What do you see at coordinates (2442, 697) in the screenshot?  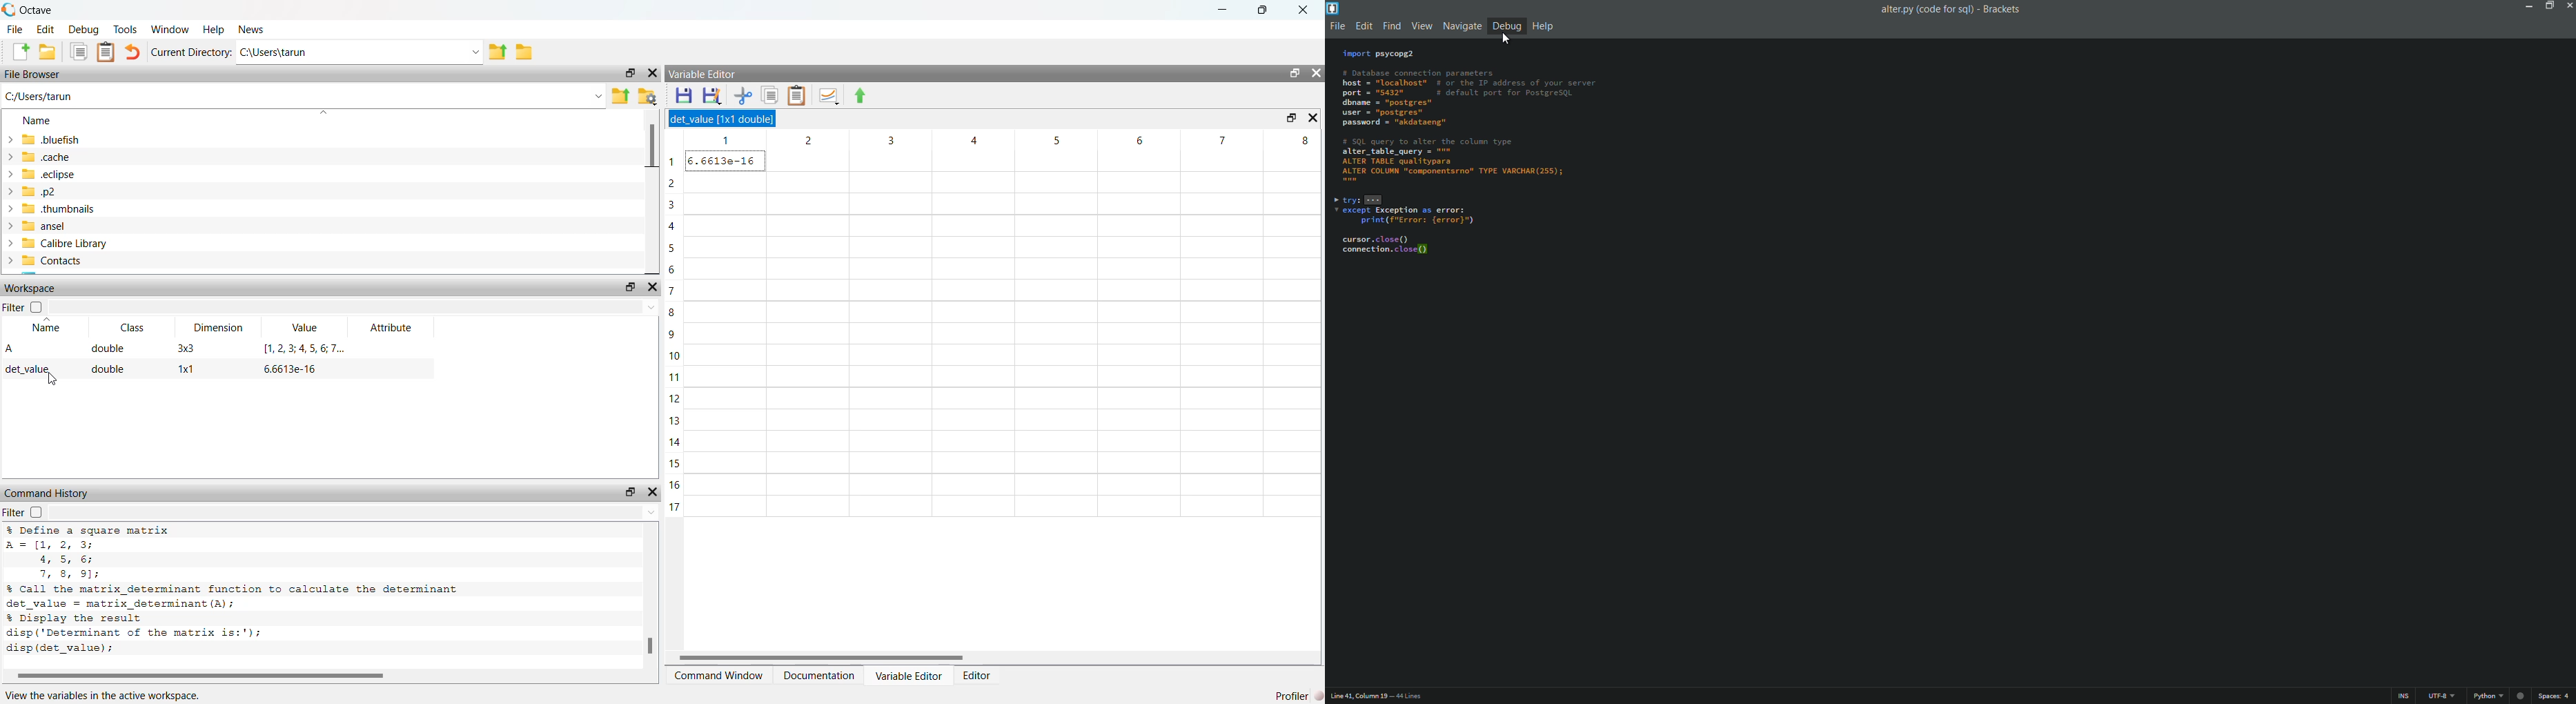 I see `file encoding` at bounding box center [2442, 697].